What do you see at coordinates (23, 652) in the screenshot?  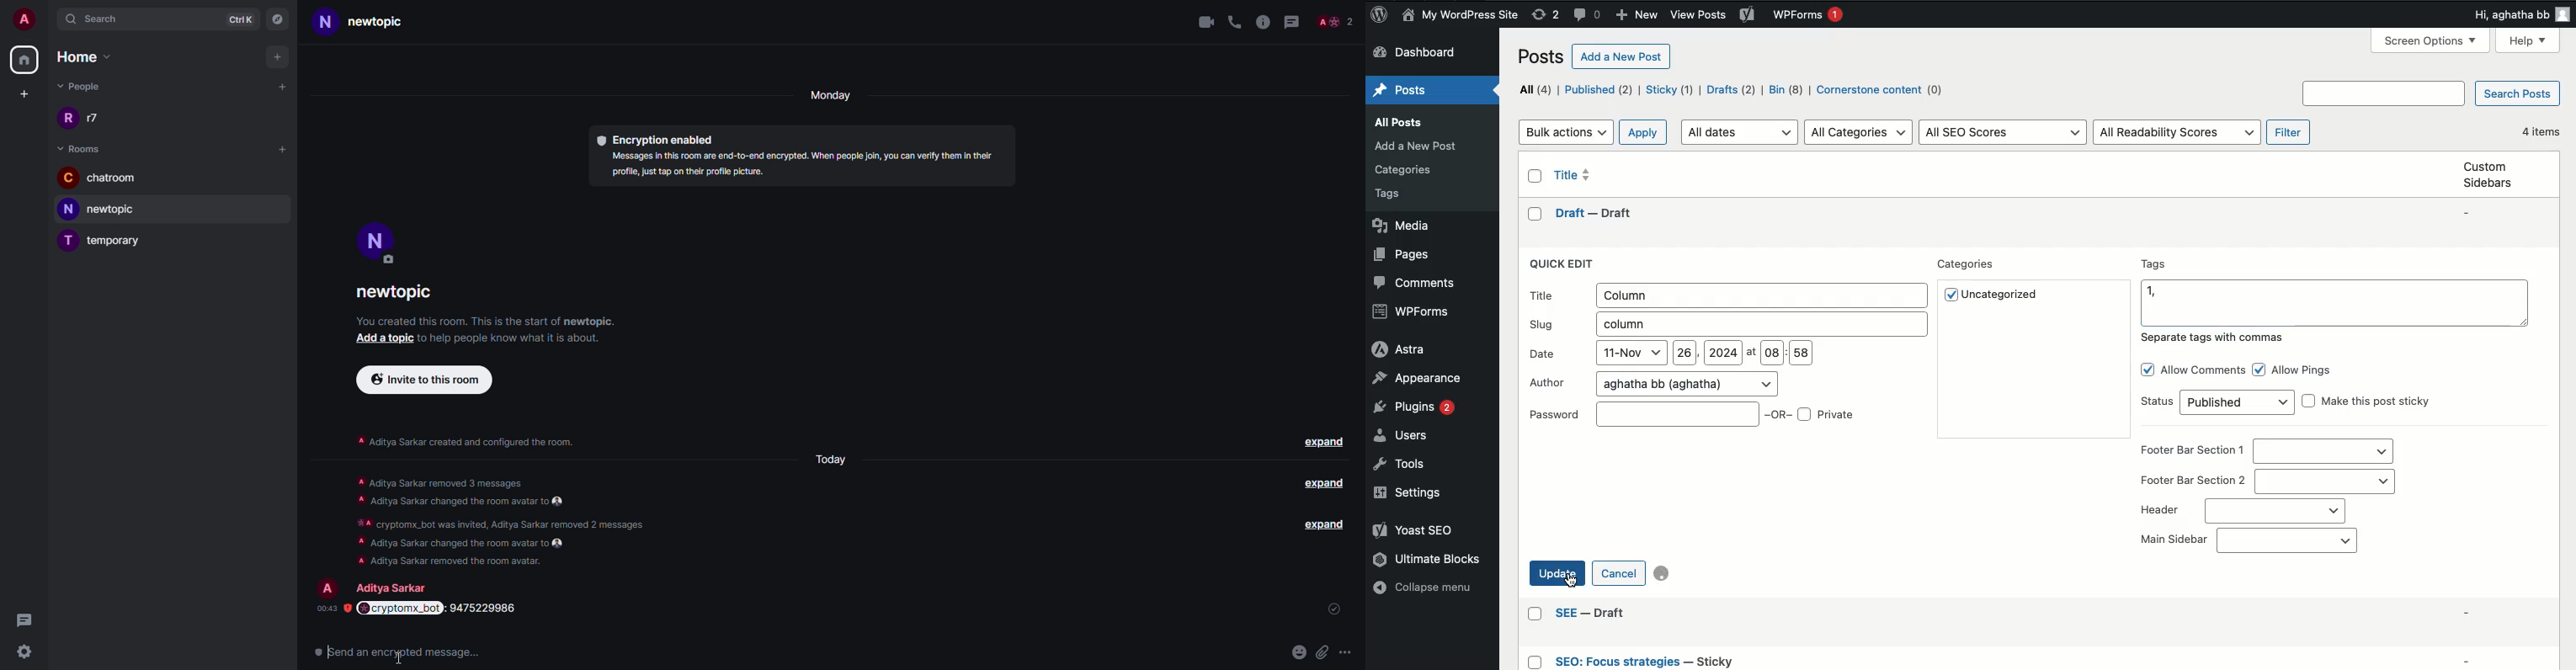 I see `settings` at bounding box center [23, 652].